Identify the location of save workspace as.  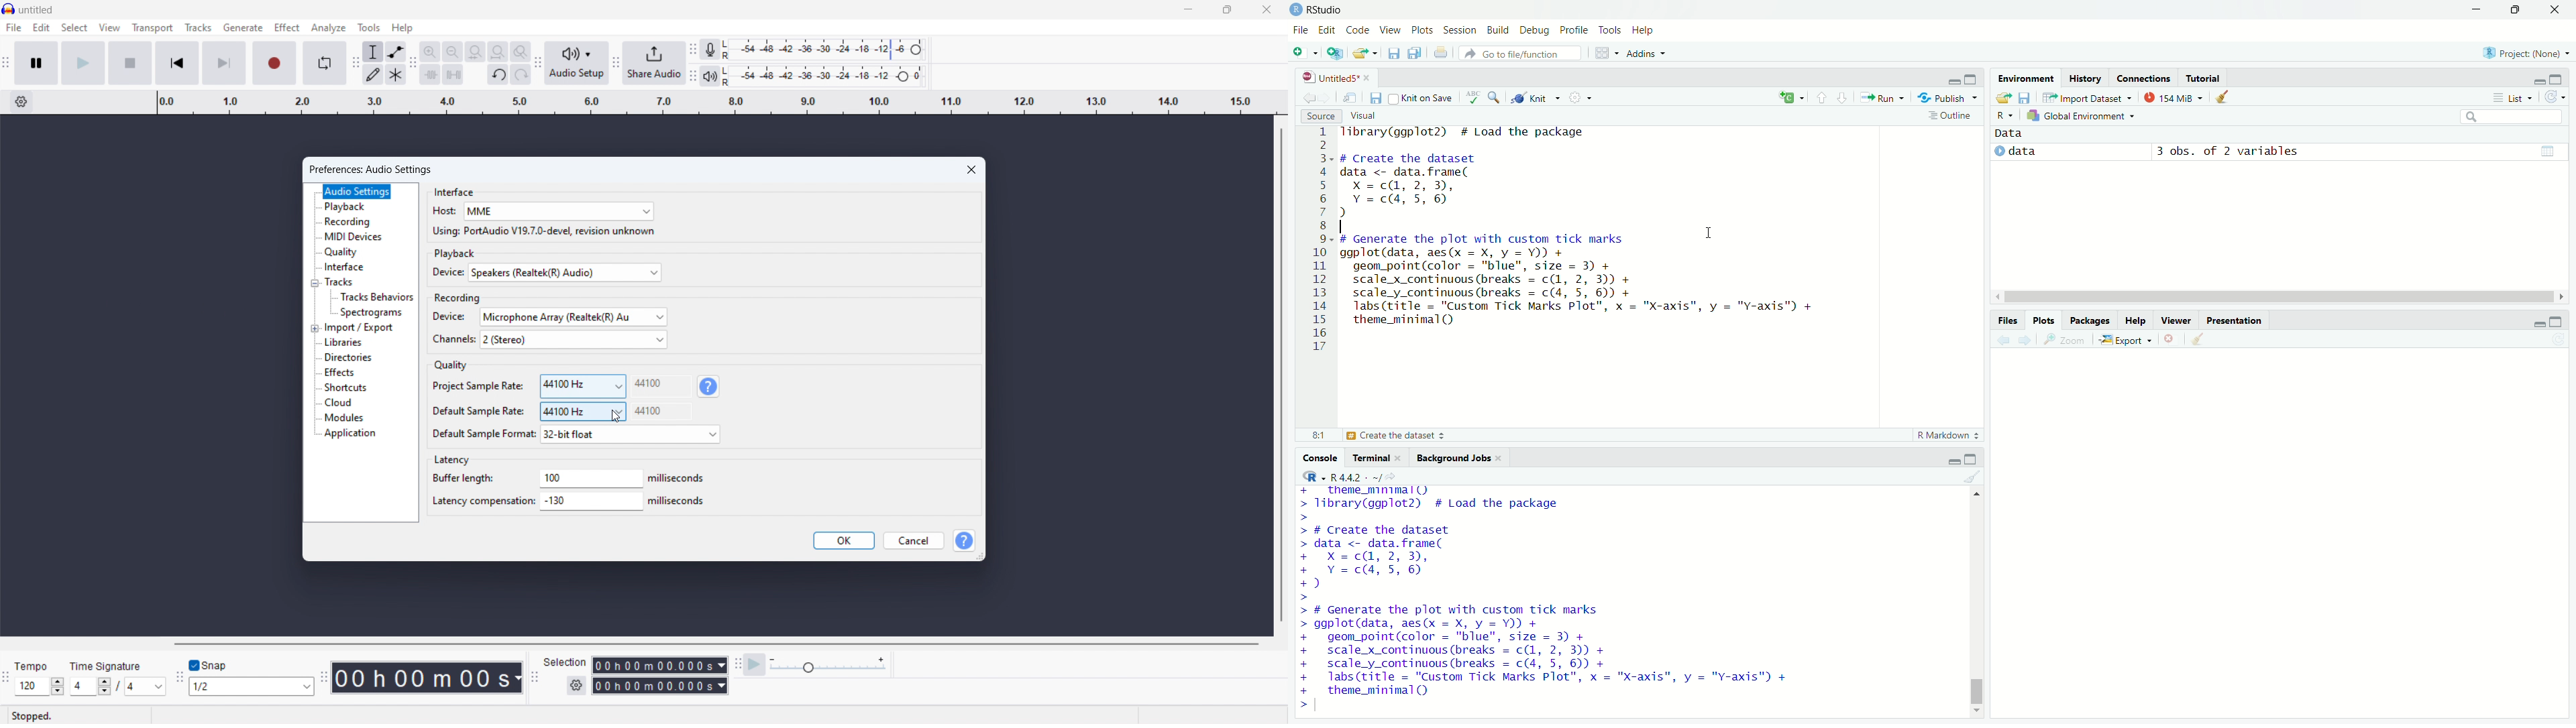
(2028, 99).